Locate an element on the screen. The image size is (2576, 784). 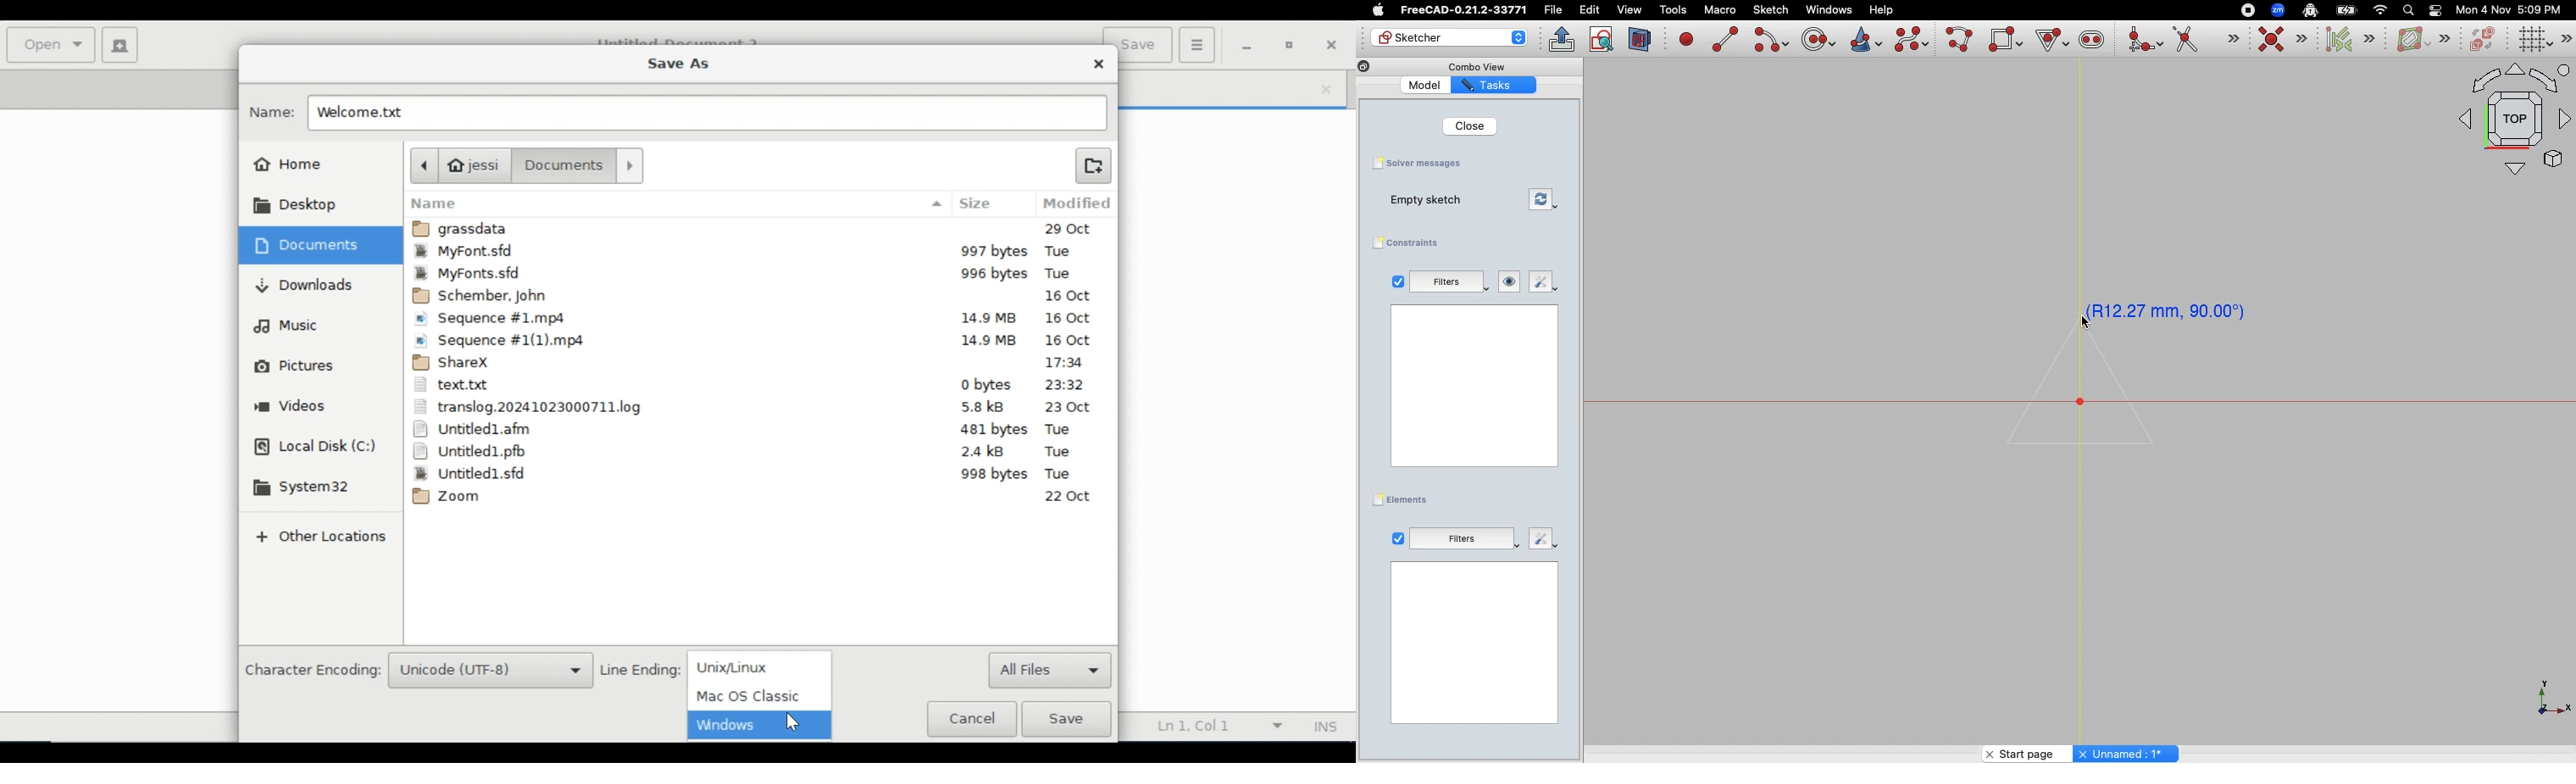
Create b-spline is located at coordinates (1912, 39).